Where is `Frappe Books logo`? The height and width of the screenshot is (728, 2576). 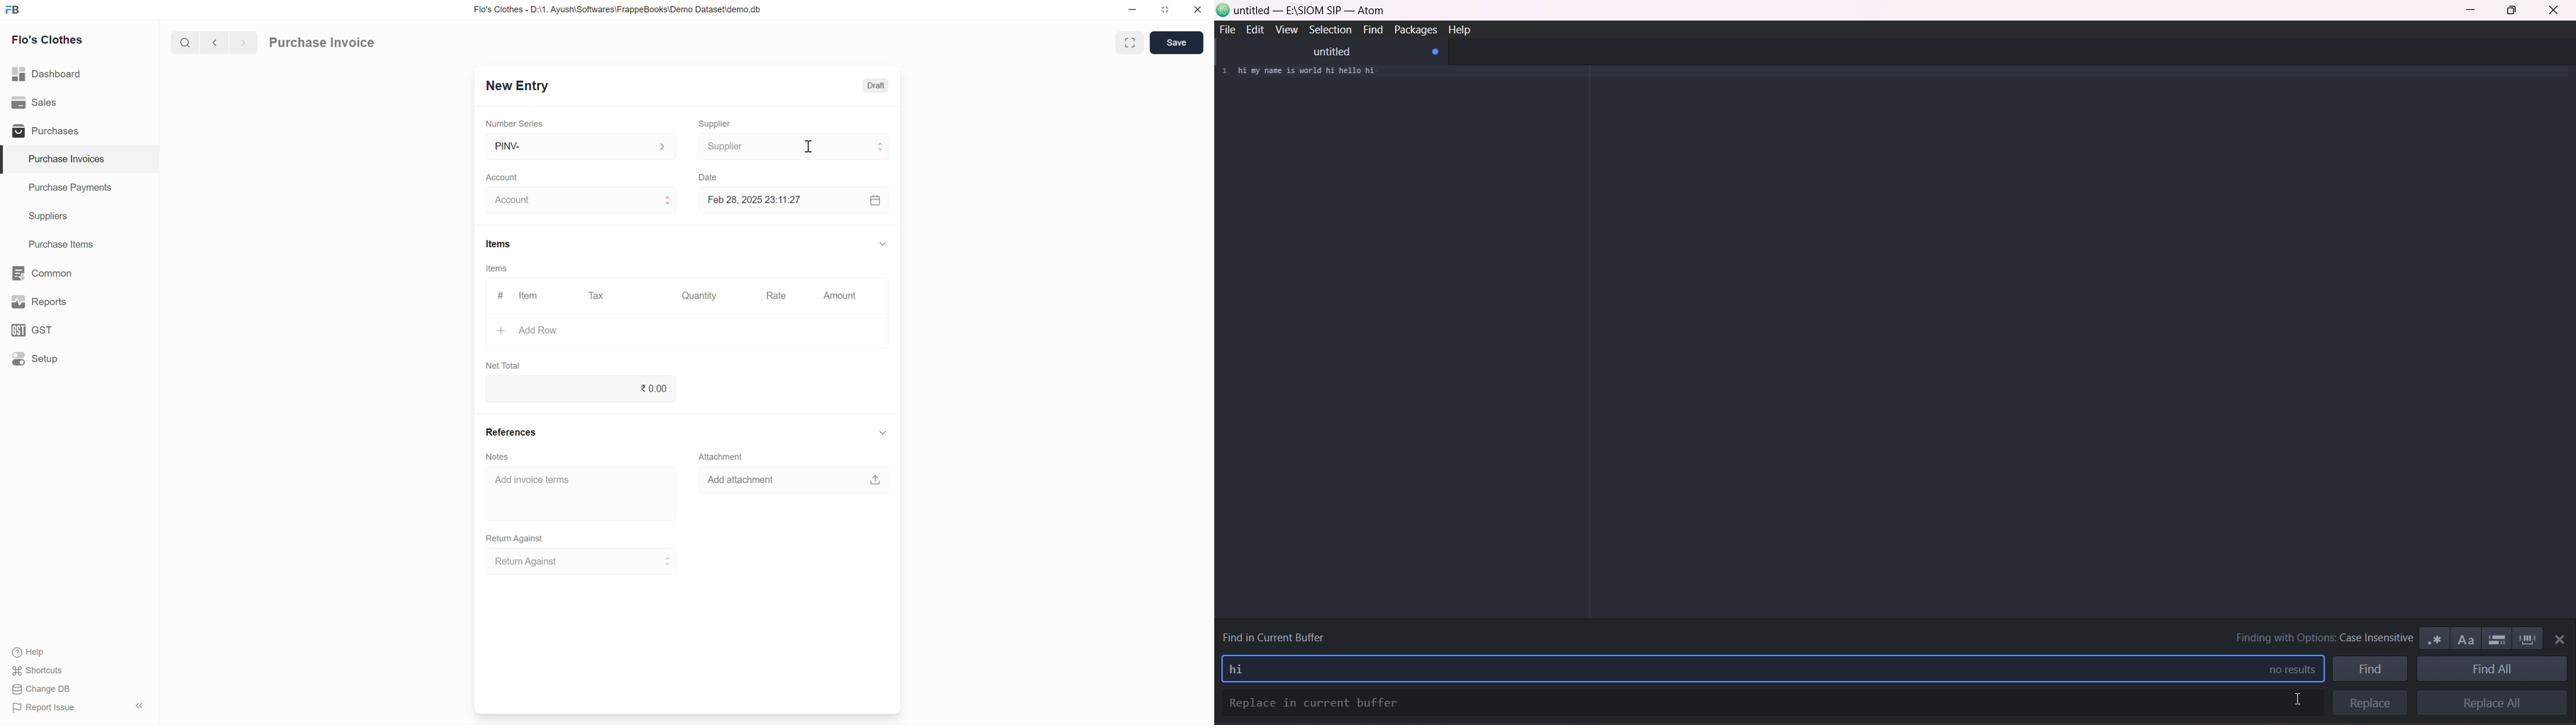 Frappe Books logo is located at coordinates (12, 10).